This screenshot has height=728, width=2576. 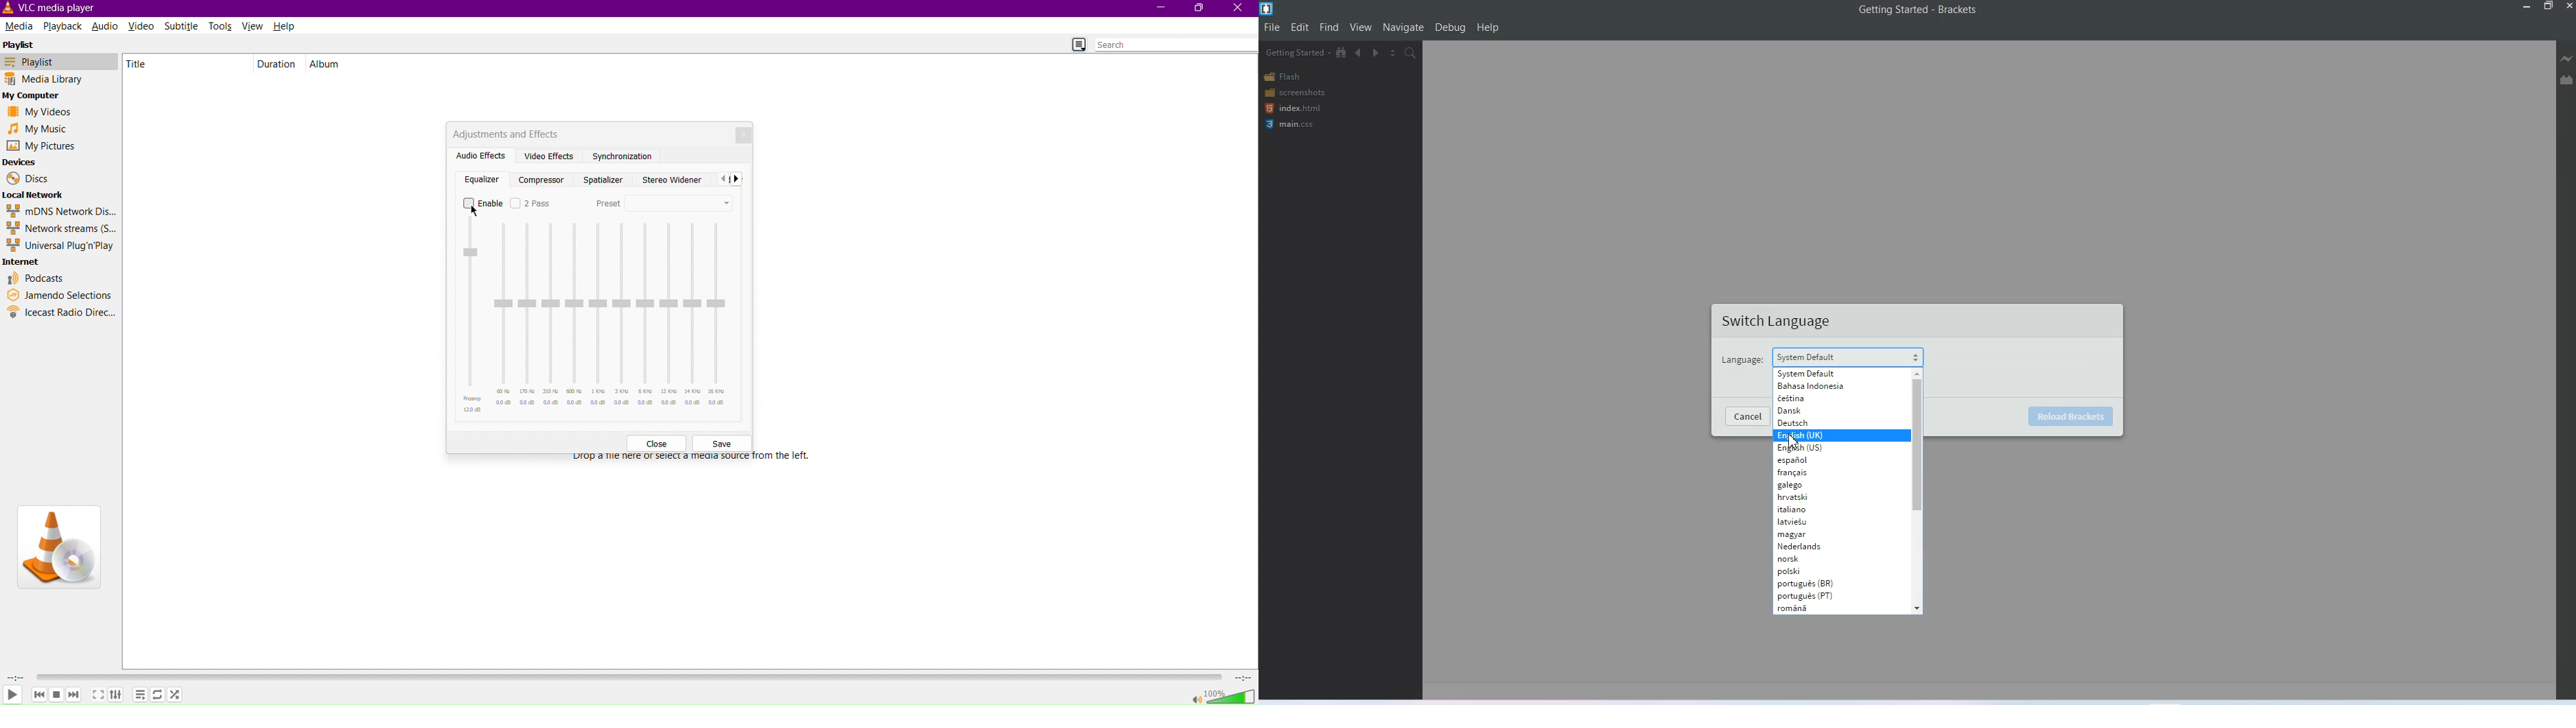 What do you see at coordinates (1750, 417) in the screenshot?
I see `cancel` at bounding box center [1750, 417].